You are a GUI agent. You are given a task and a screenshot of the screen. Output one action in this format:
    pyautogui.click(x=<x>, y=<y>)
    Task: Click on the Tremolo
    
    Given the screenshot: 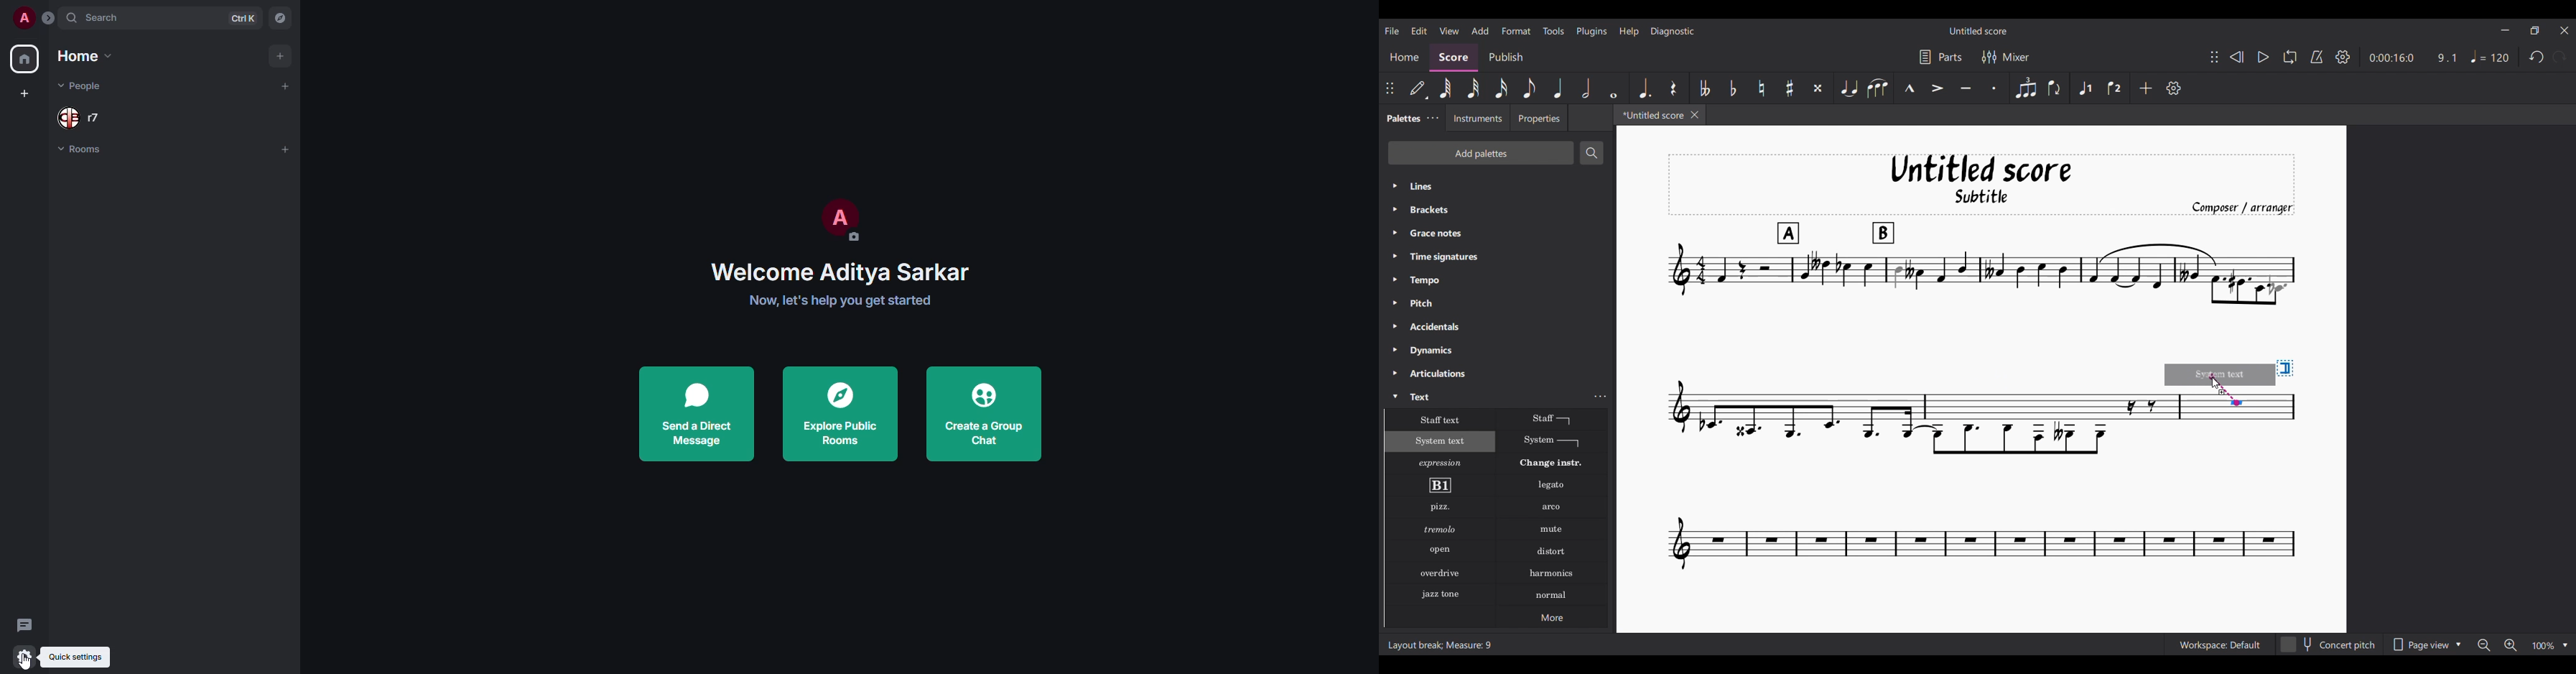 What is the action you would take?
    pyautogui.click(x=1440, y=529)
    